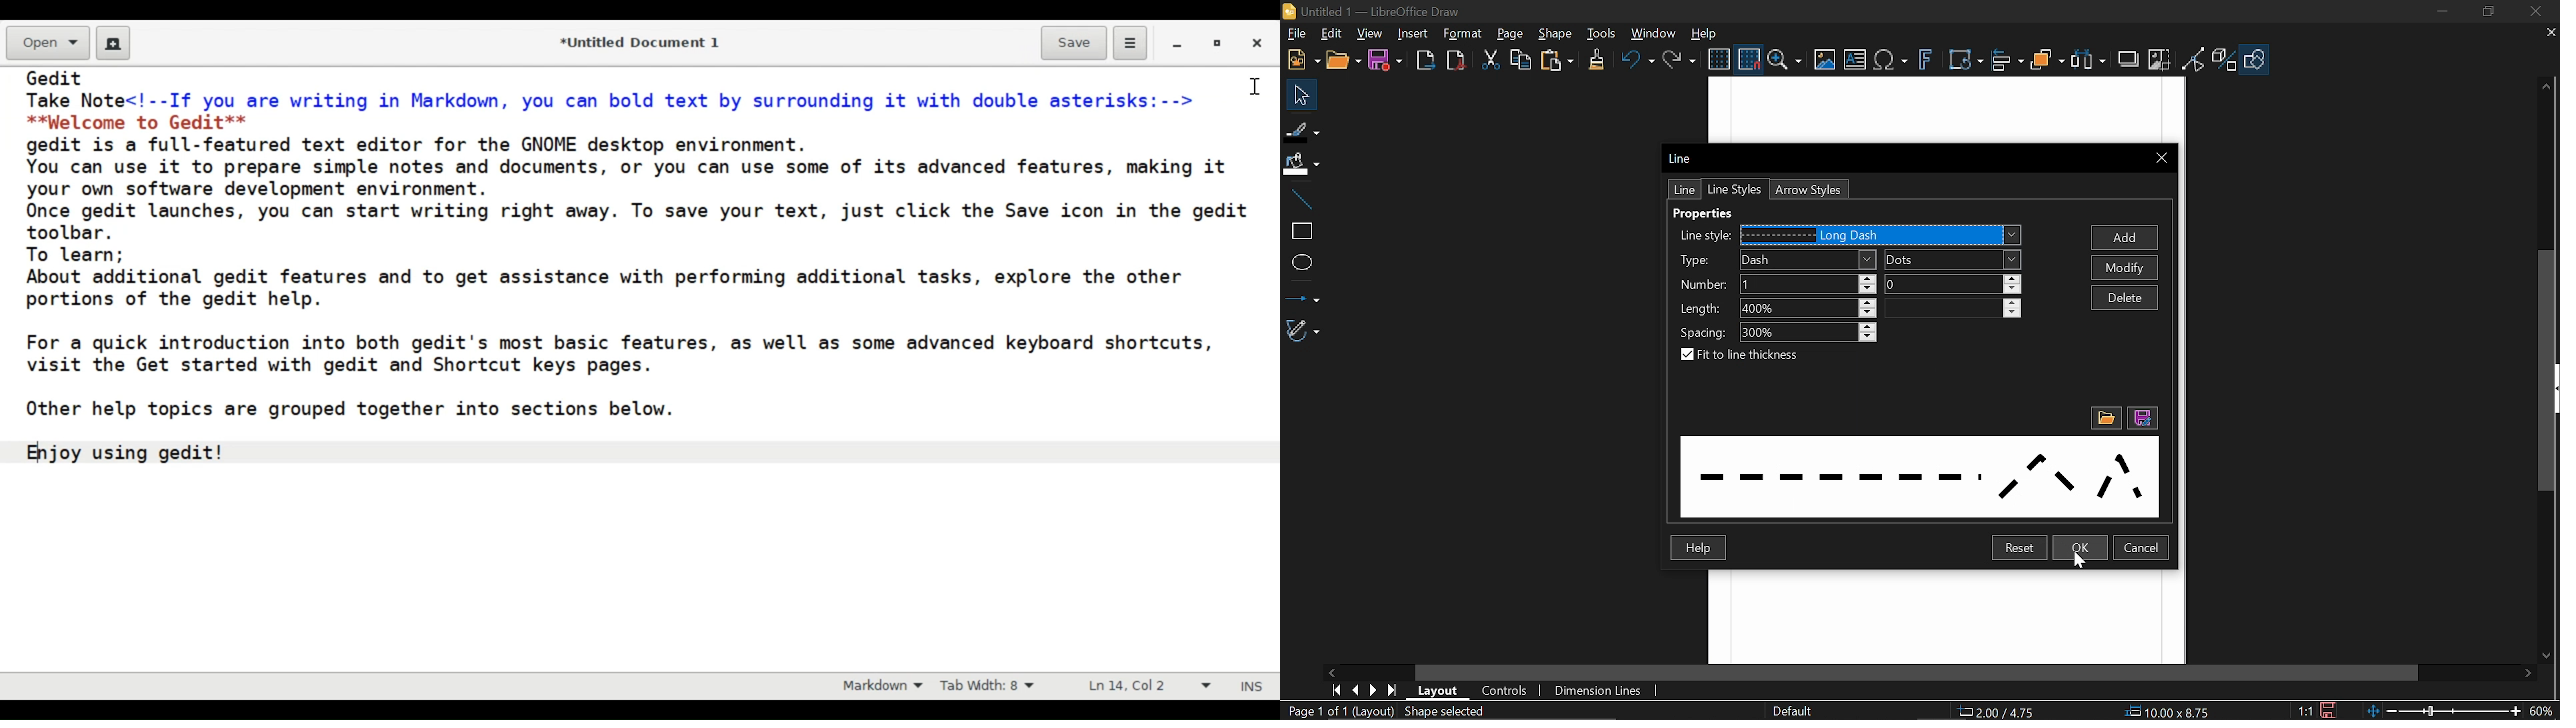 This screenshot has width=2576, height=728. What do you see at coordinates (1697, 260) in the screenshot?
I see `Type:` at bounding box center [1697, 260].